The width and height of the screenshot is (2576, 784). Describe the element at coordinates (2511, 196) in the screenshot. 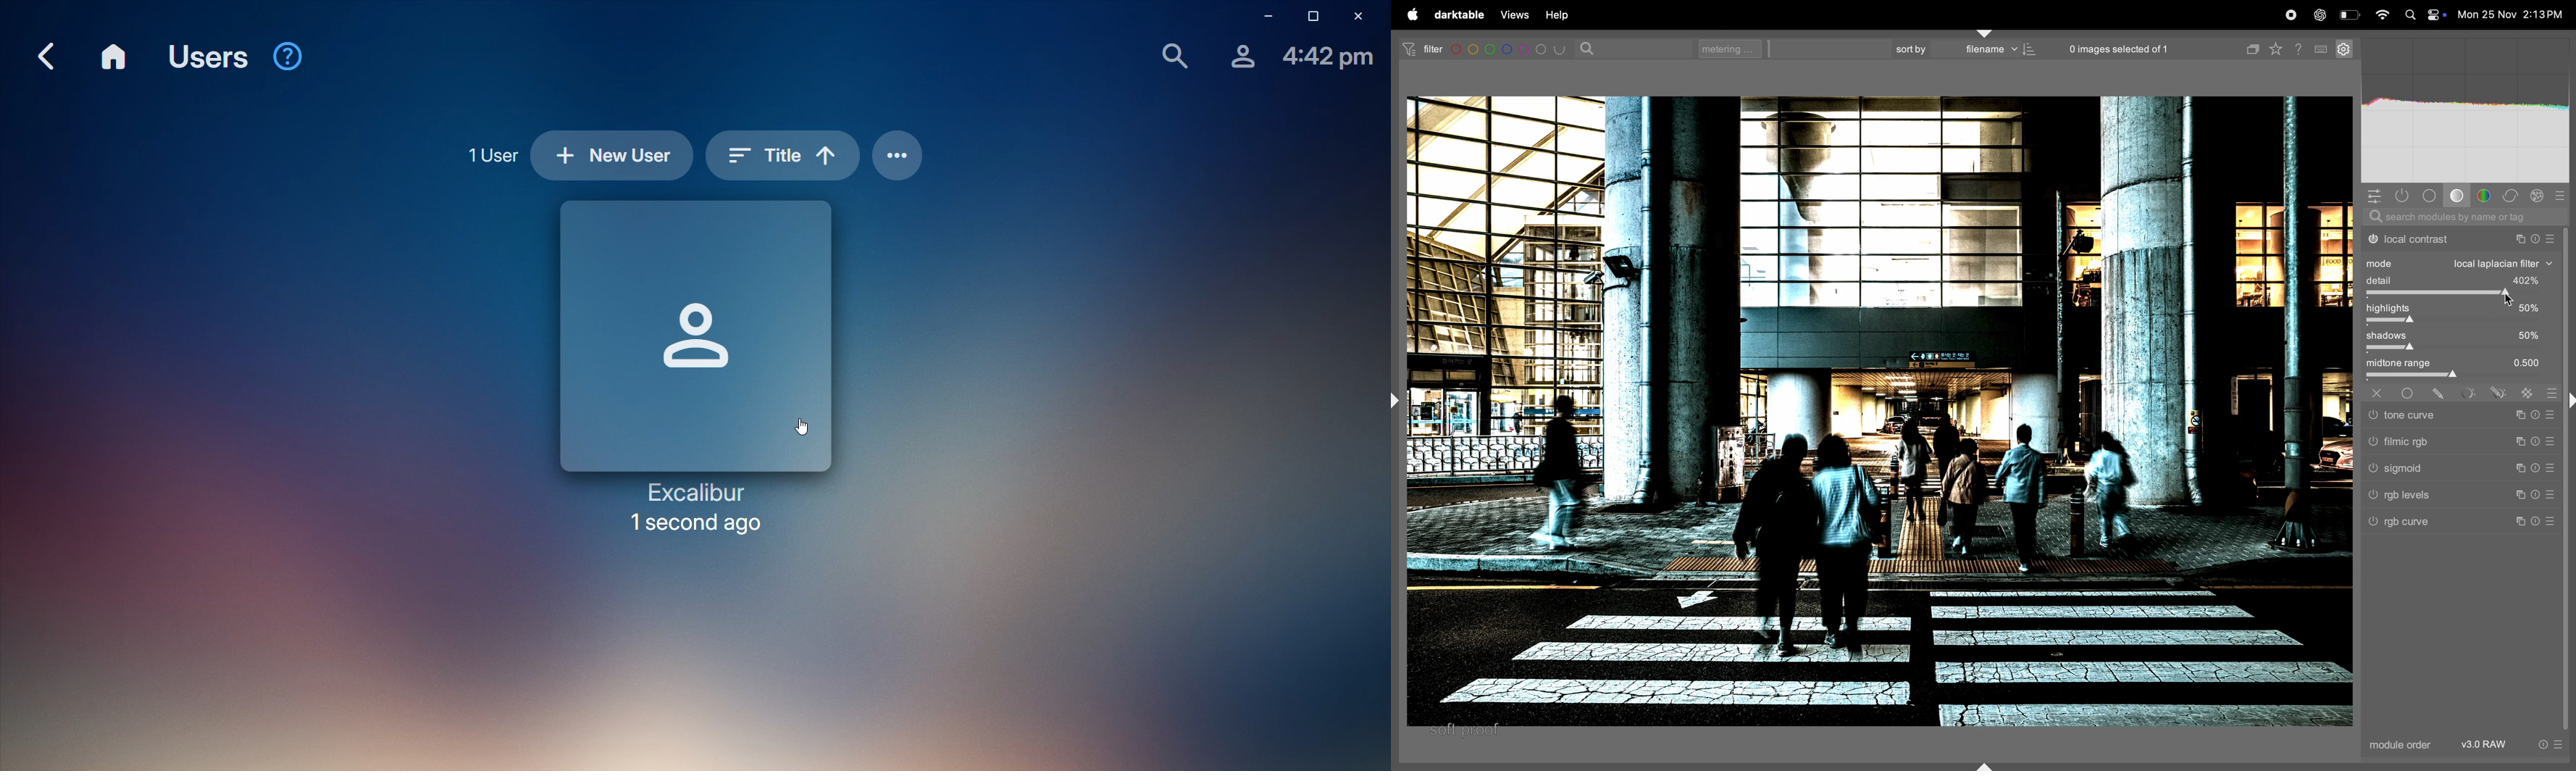

I see `correct` at that location.